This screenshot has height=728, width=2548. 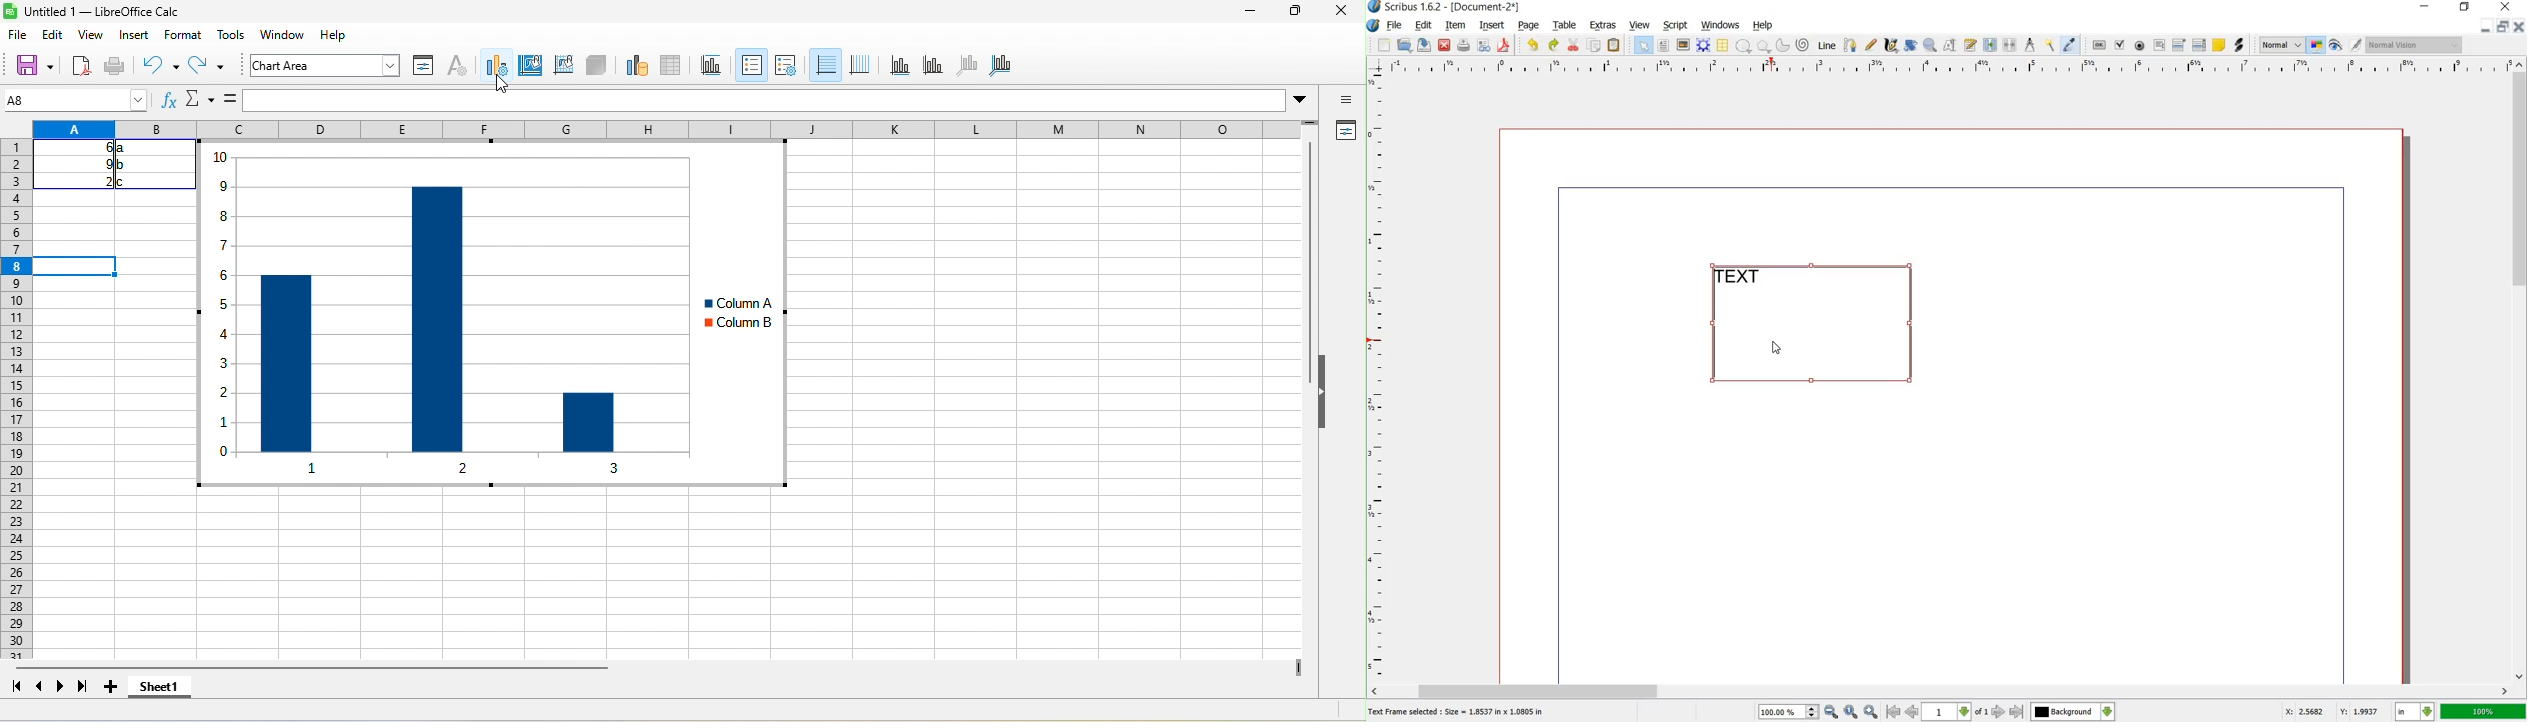 I want to click on table, so click(x=1566, y=27).